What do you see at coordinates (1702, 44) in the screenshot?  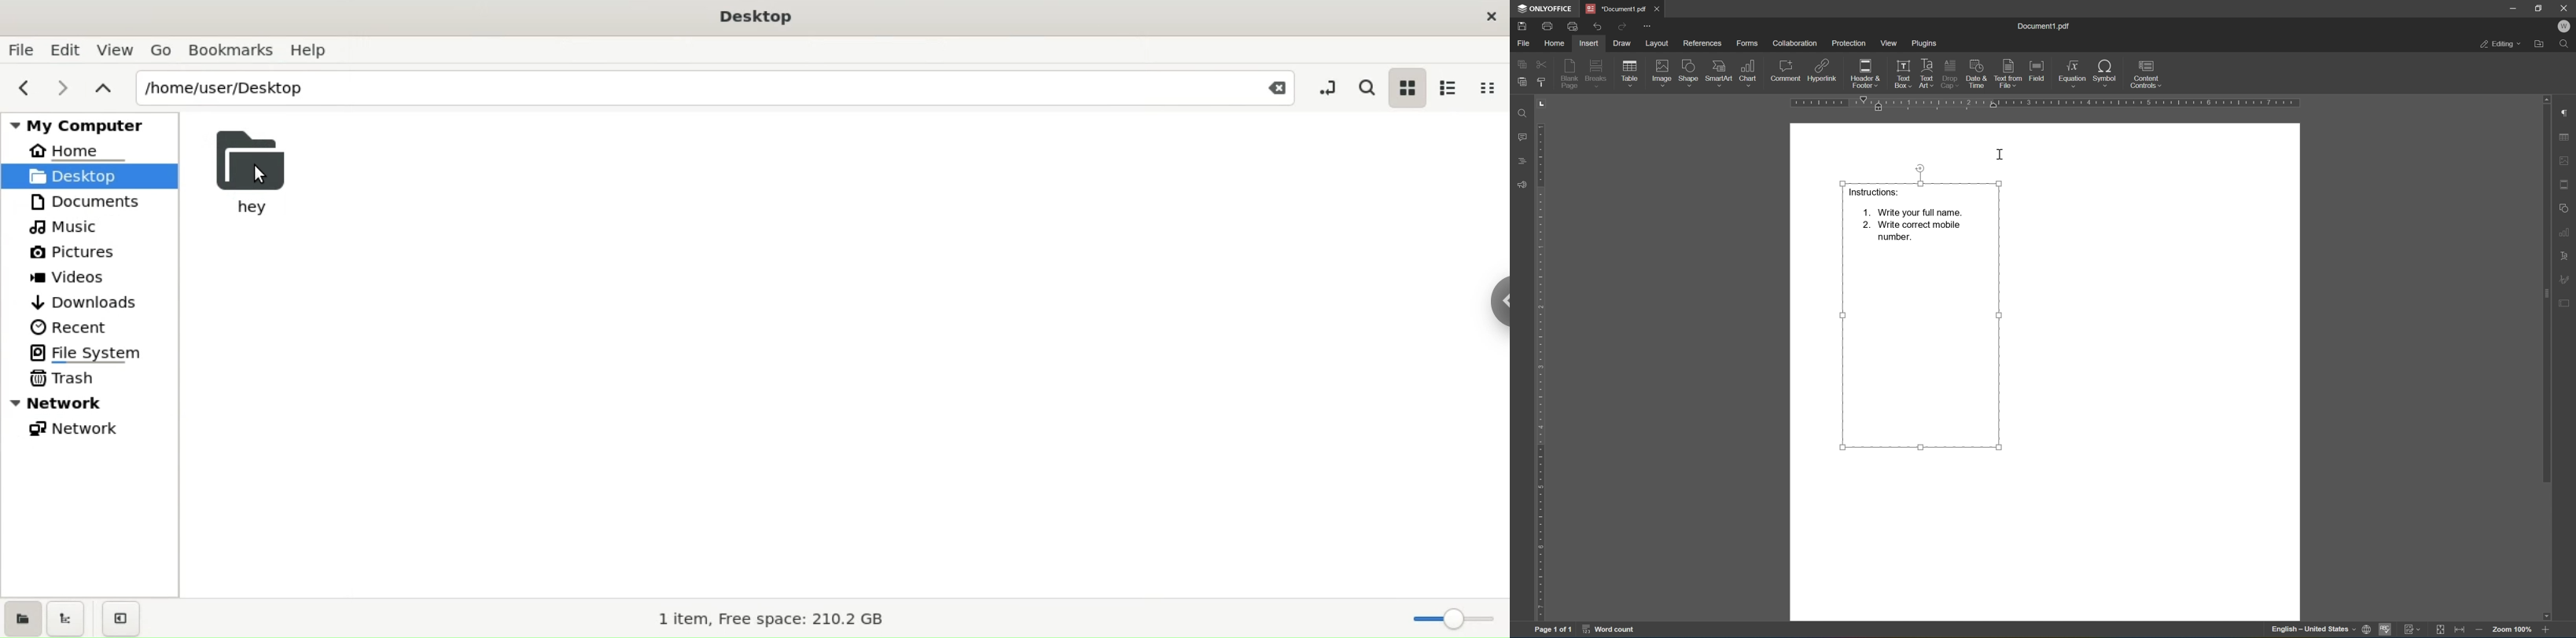 I see `references` at bounding box center [1702, 44].